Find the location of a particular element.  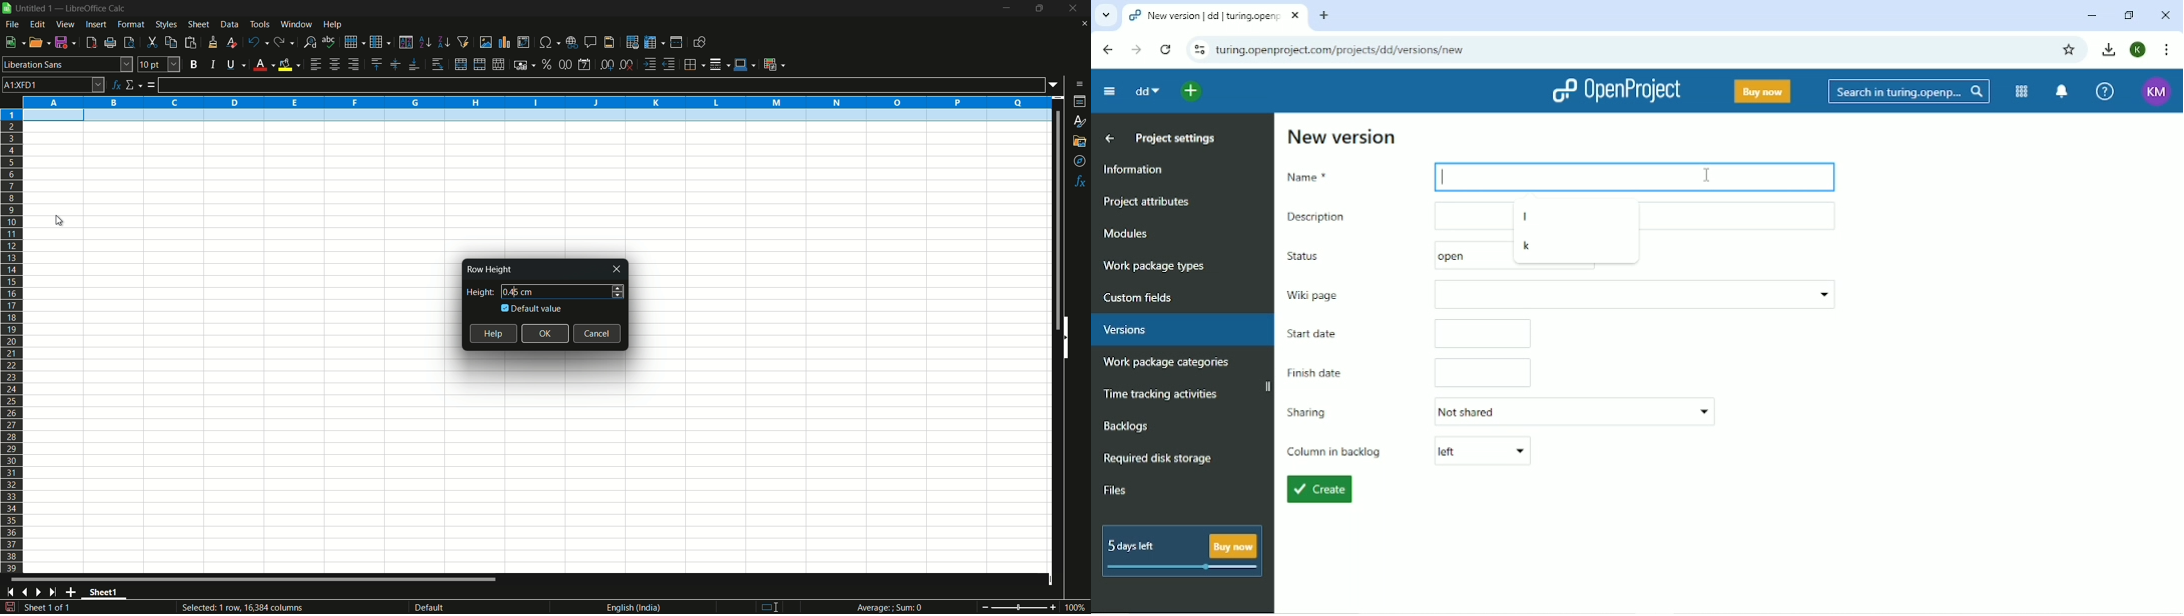

font color is located at coordinates (262, 65).